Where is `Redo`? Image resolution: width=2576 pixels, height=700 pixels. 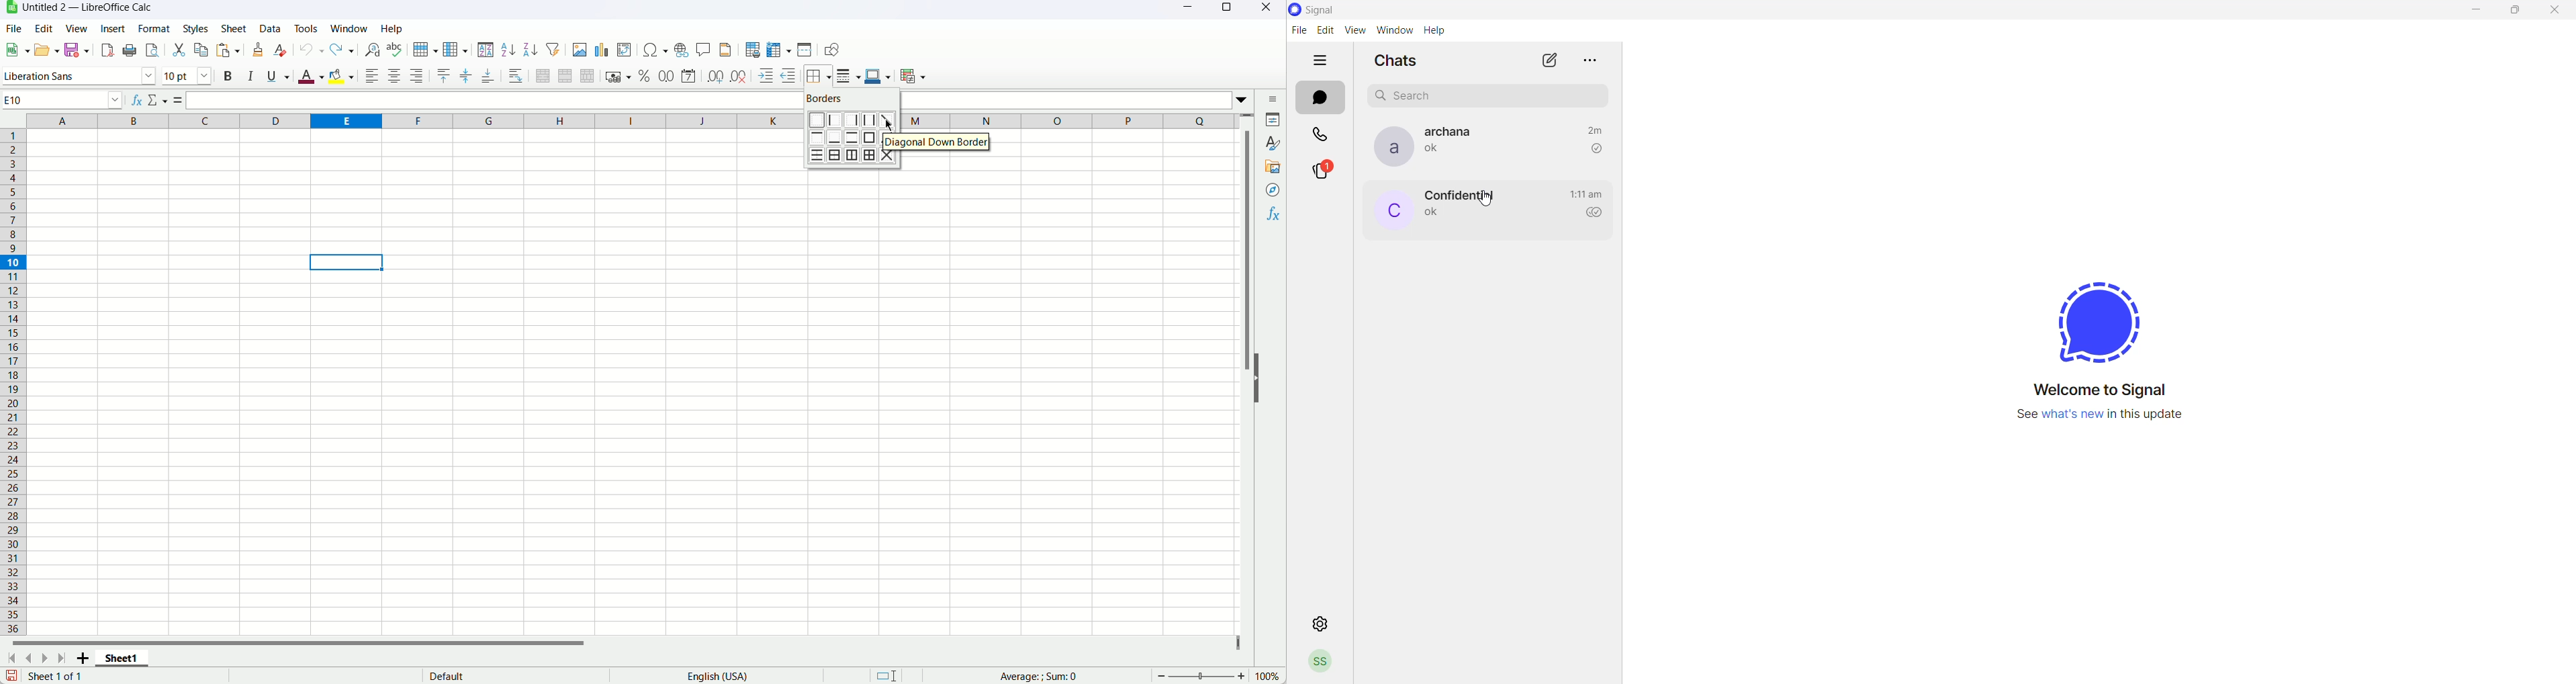
Redo is located at coordinates (344, 50).